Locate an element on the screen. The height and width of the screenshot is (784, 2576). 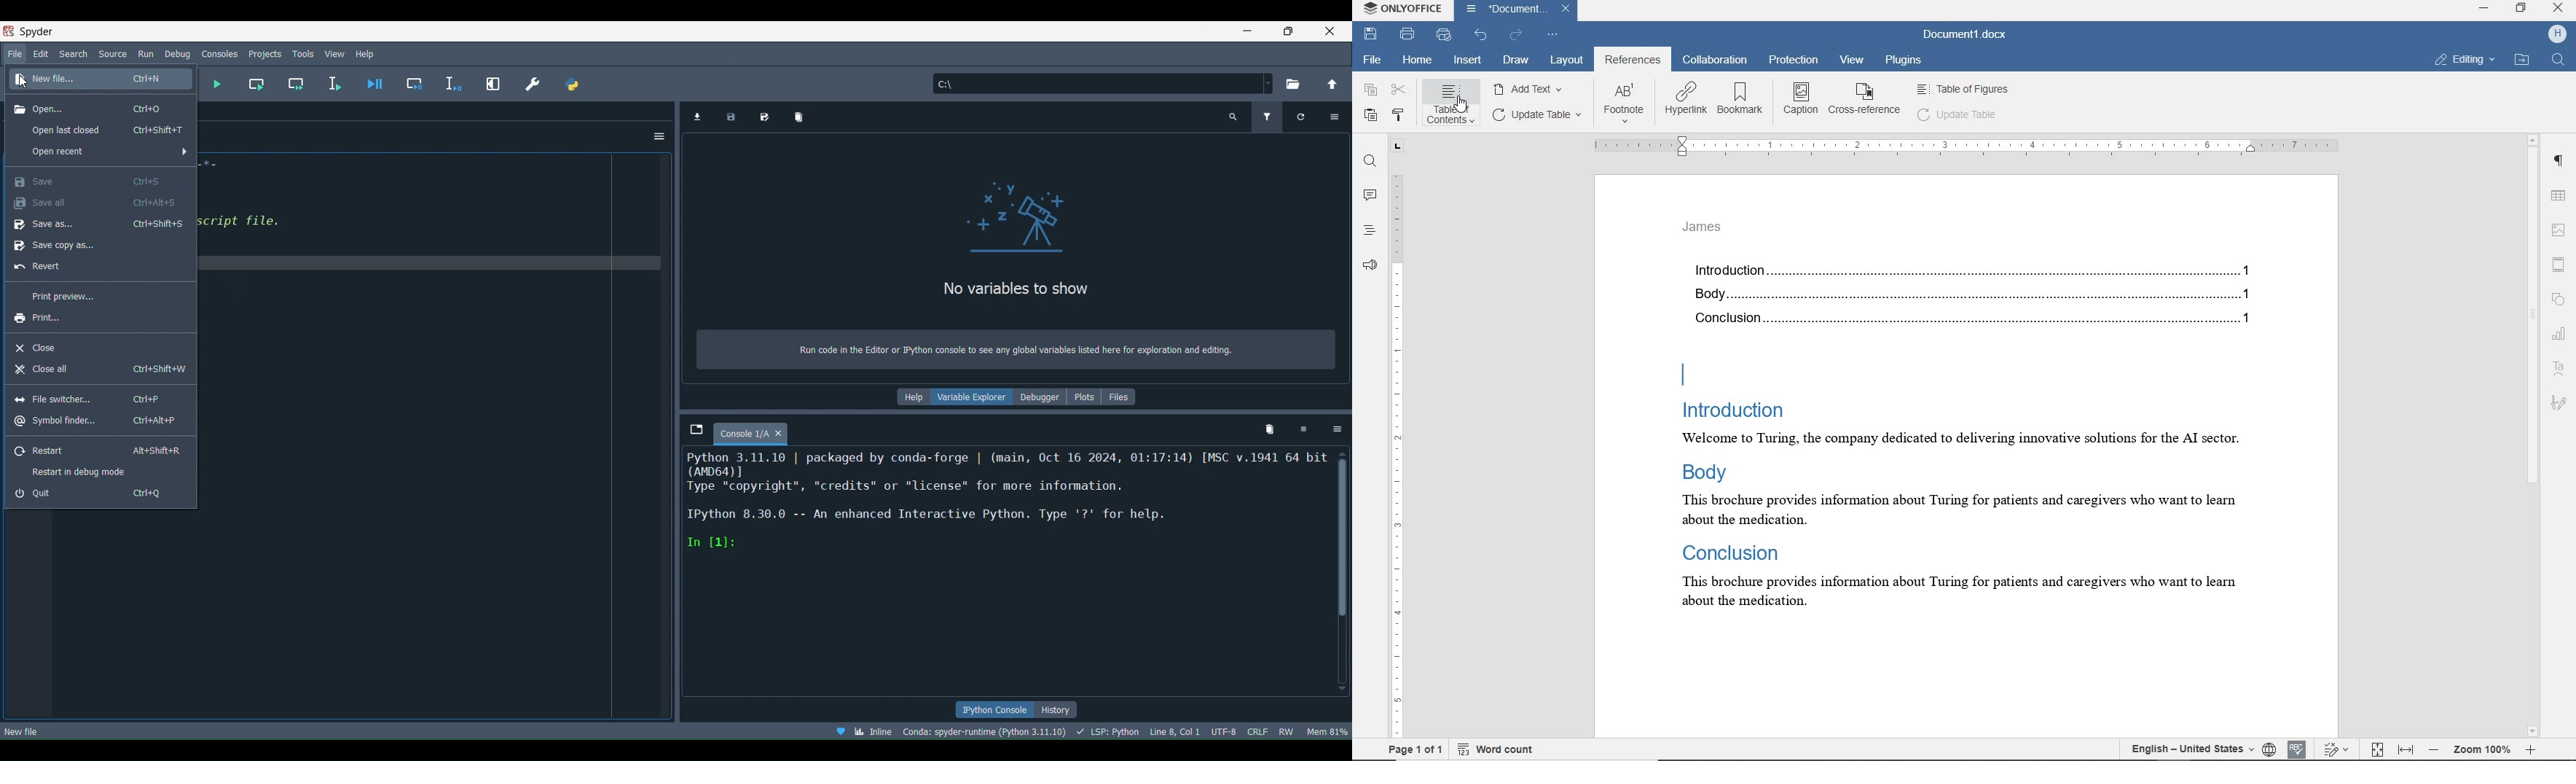
cross reference is located at coordinates (1865, 102).